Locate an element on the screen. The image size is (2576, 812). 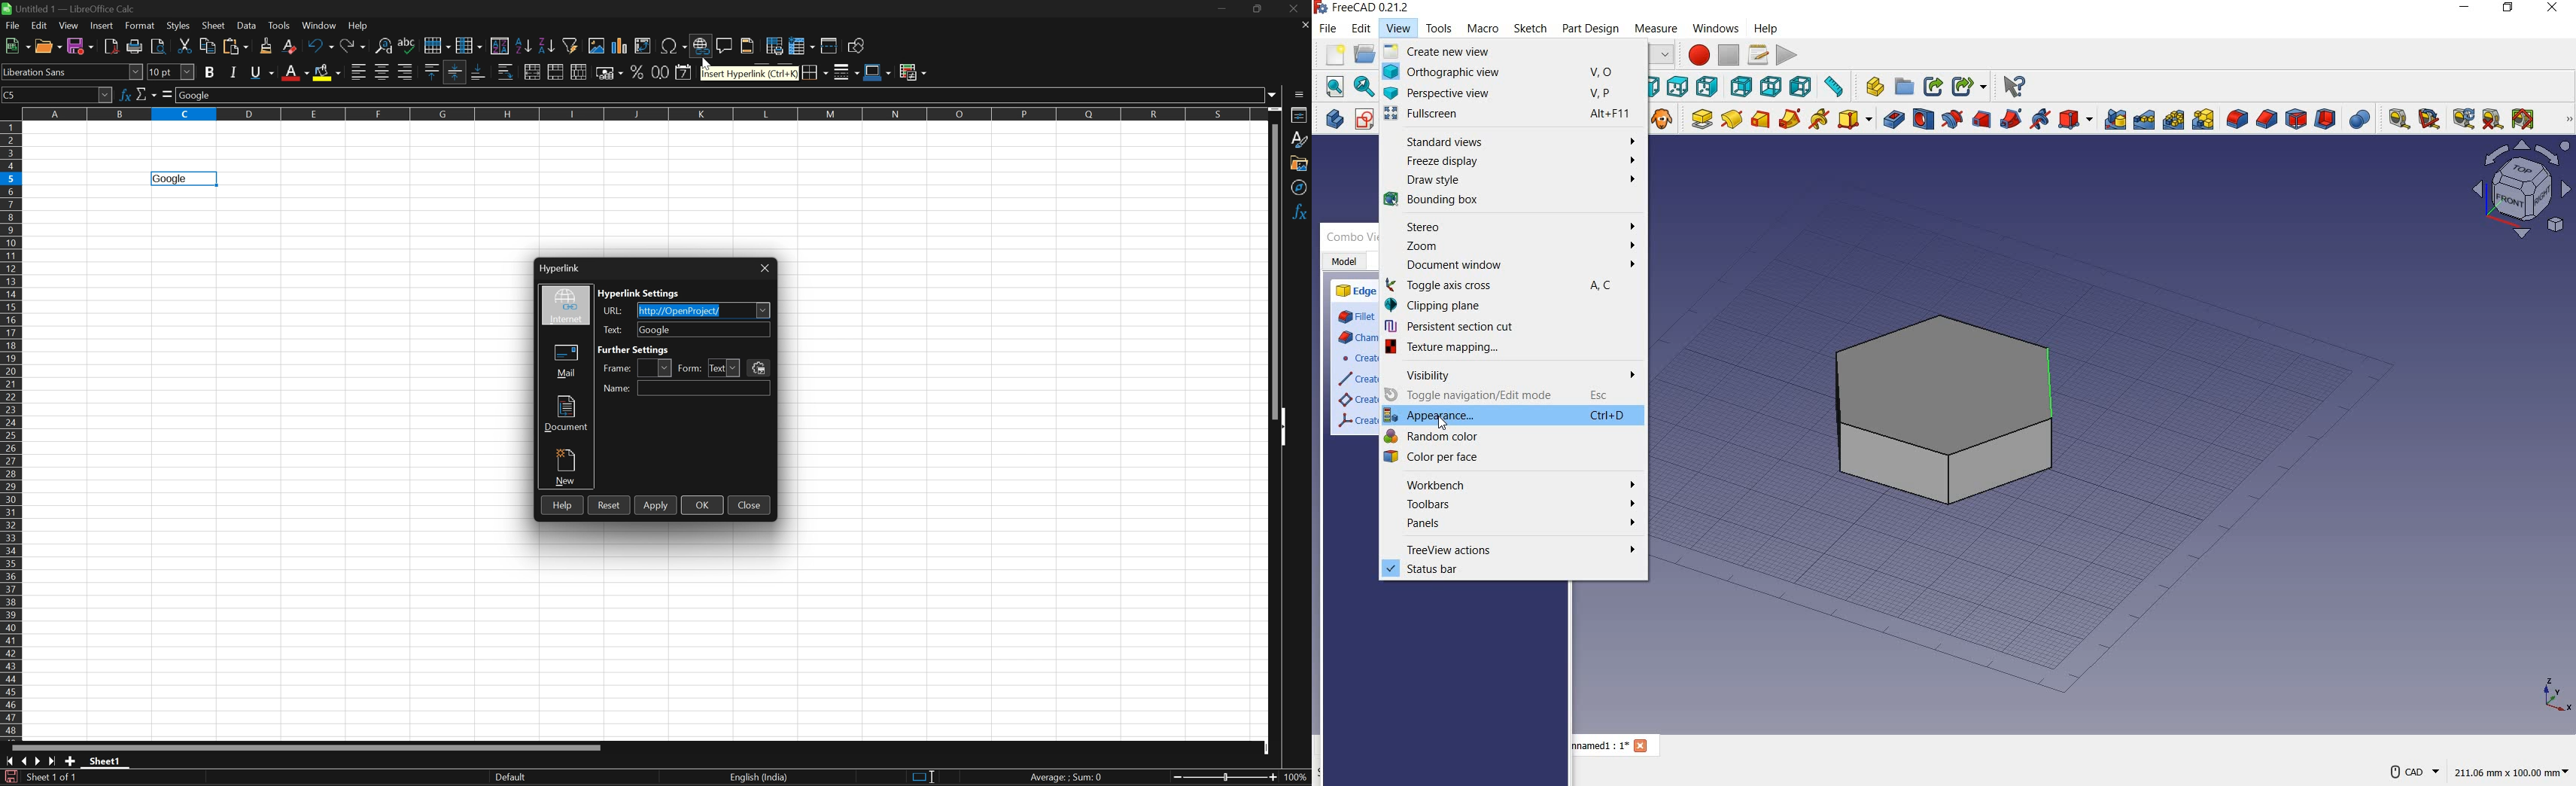
Cursor is located at coordinates (707, 61).